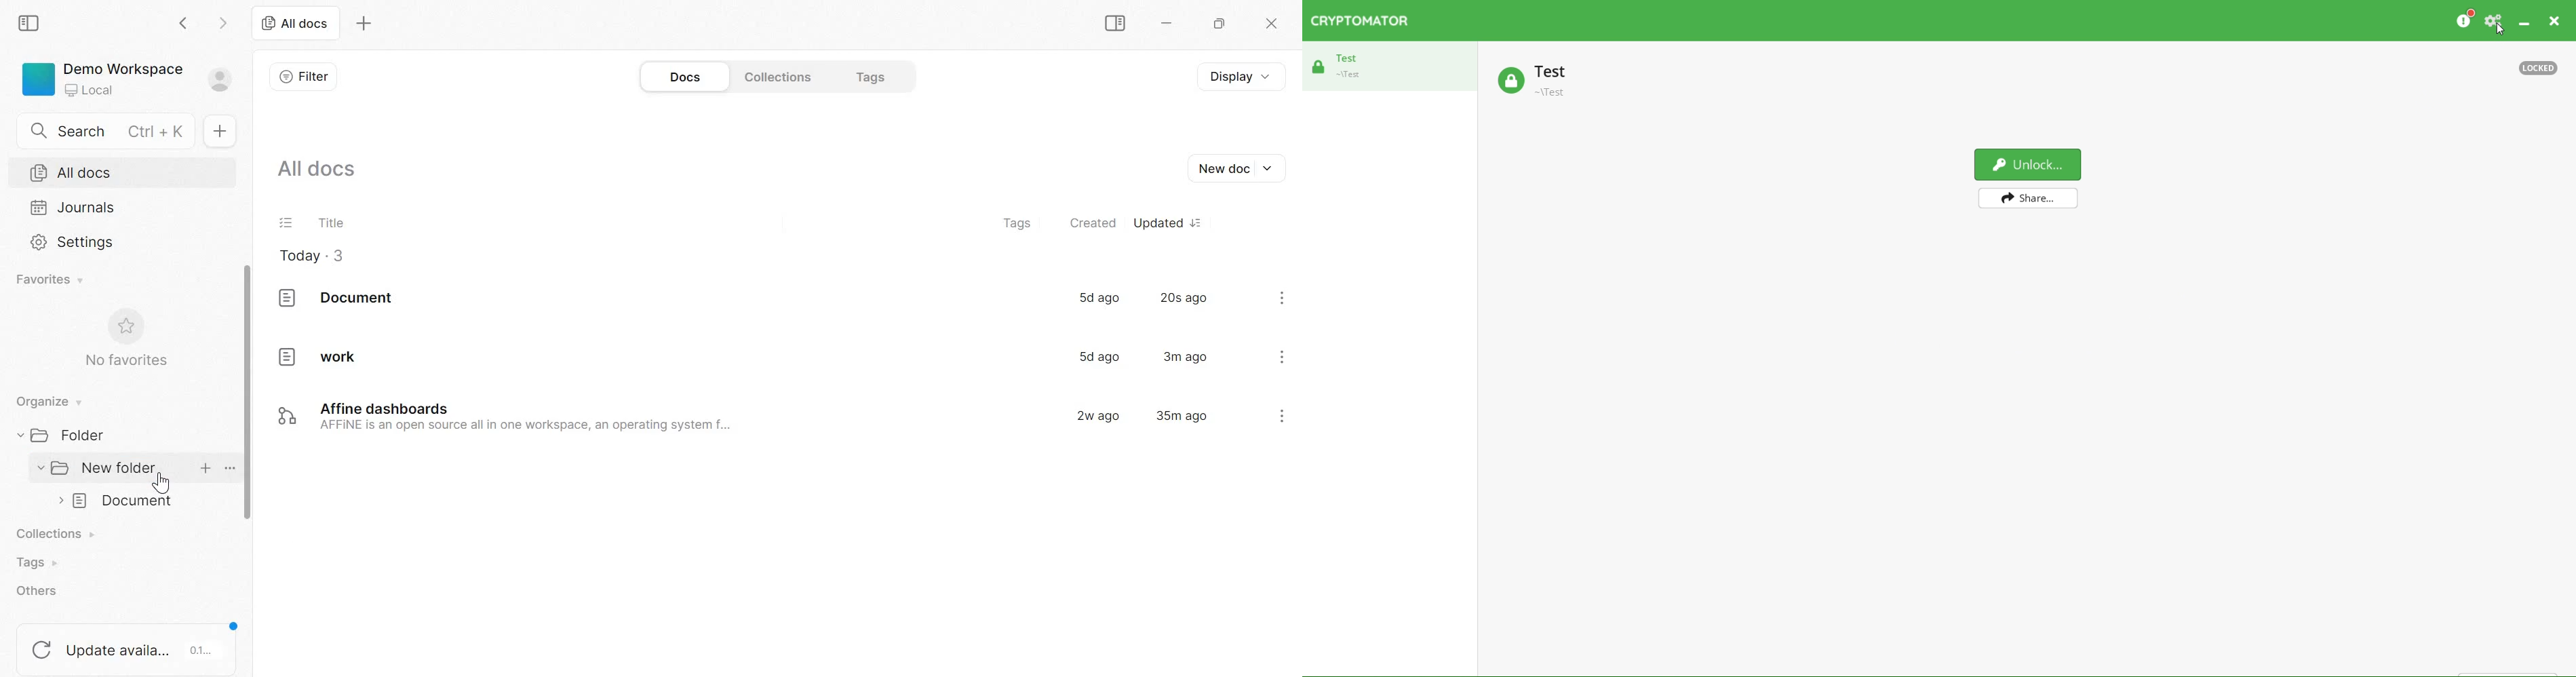 The image size is (2576, 700). Describe the element at coordinates (1565, 81) in the screenshot. I see `Test` at that location.